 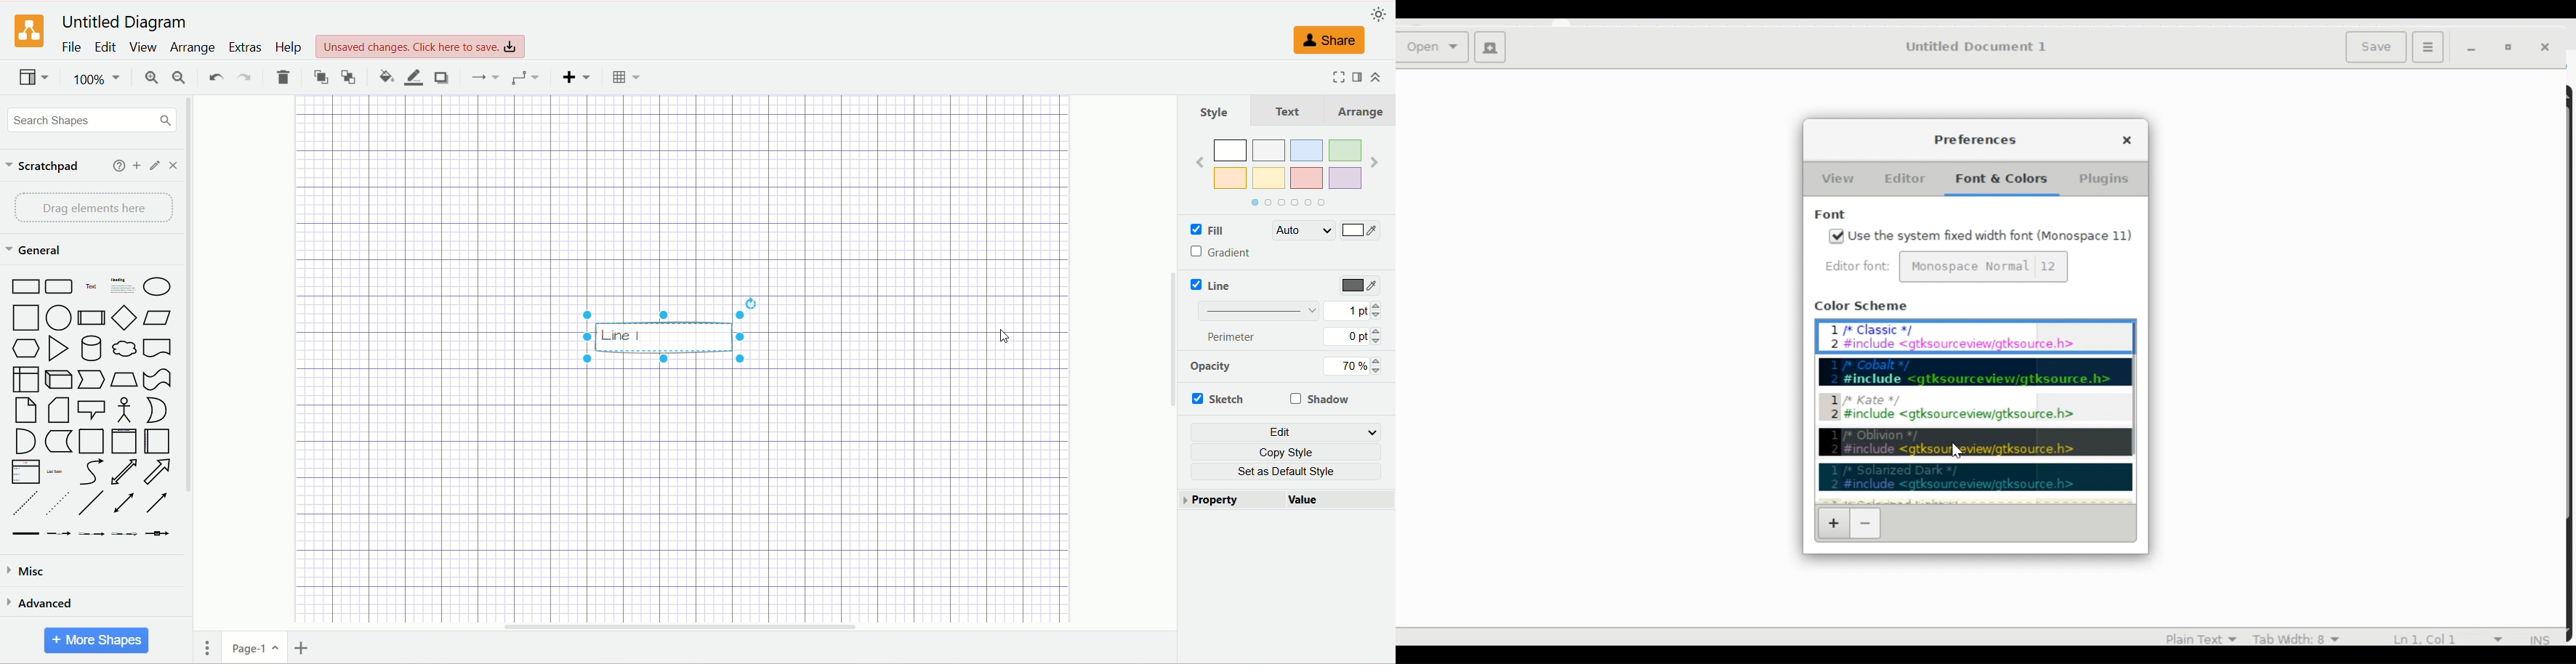 What do you see at coordinates (28, 31) in the screenshot?
I see `logo` at bounding box center [28, 31].